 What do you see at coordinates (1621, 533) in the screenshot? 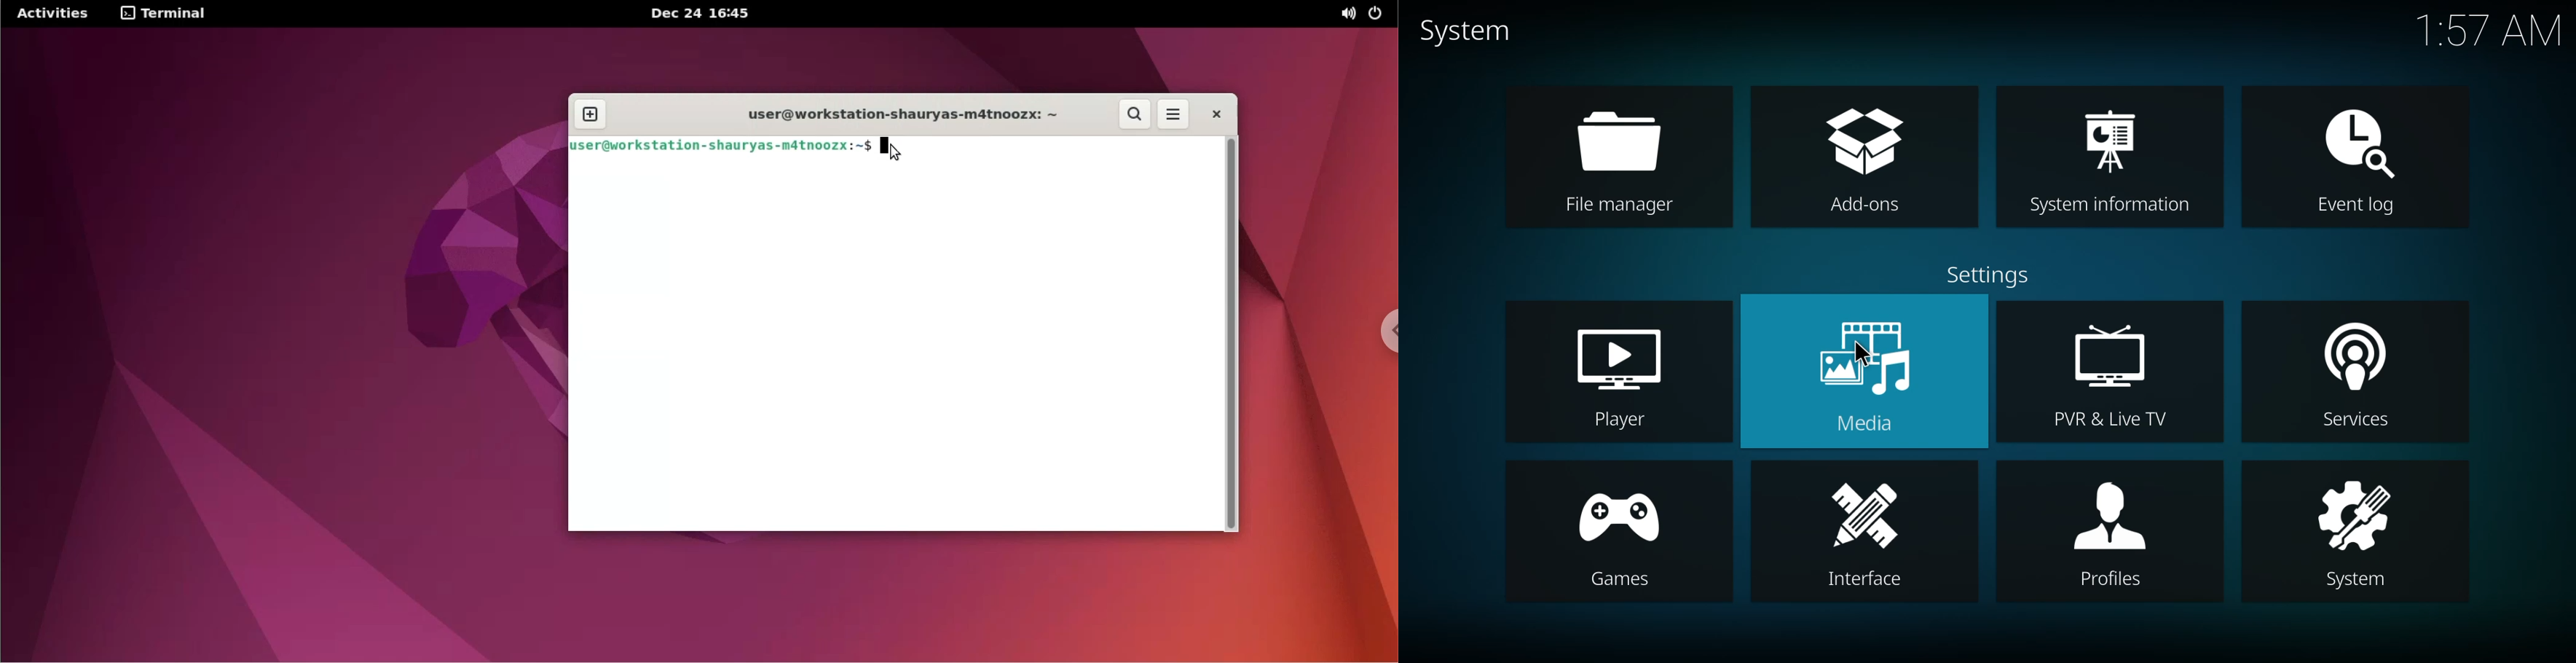
I see `games` at bounding box center [1621, 533].